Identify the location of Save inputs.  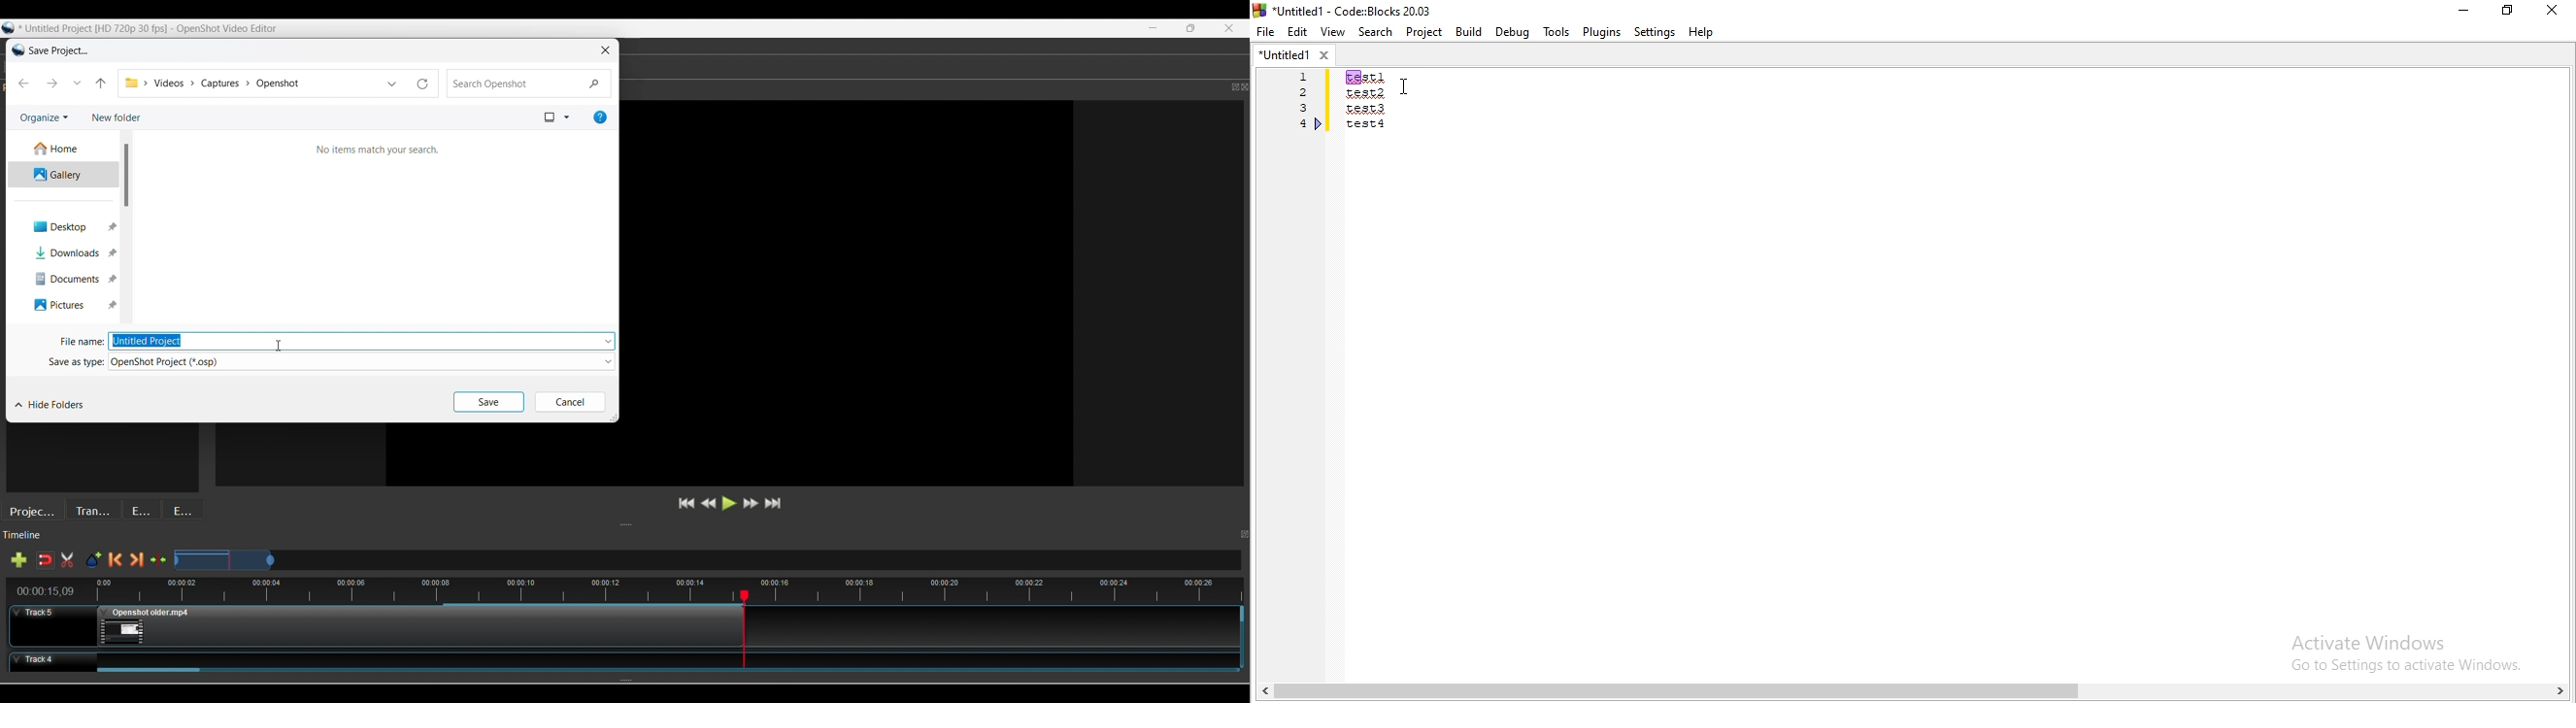
(488, 402).